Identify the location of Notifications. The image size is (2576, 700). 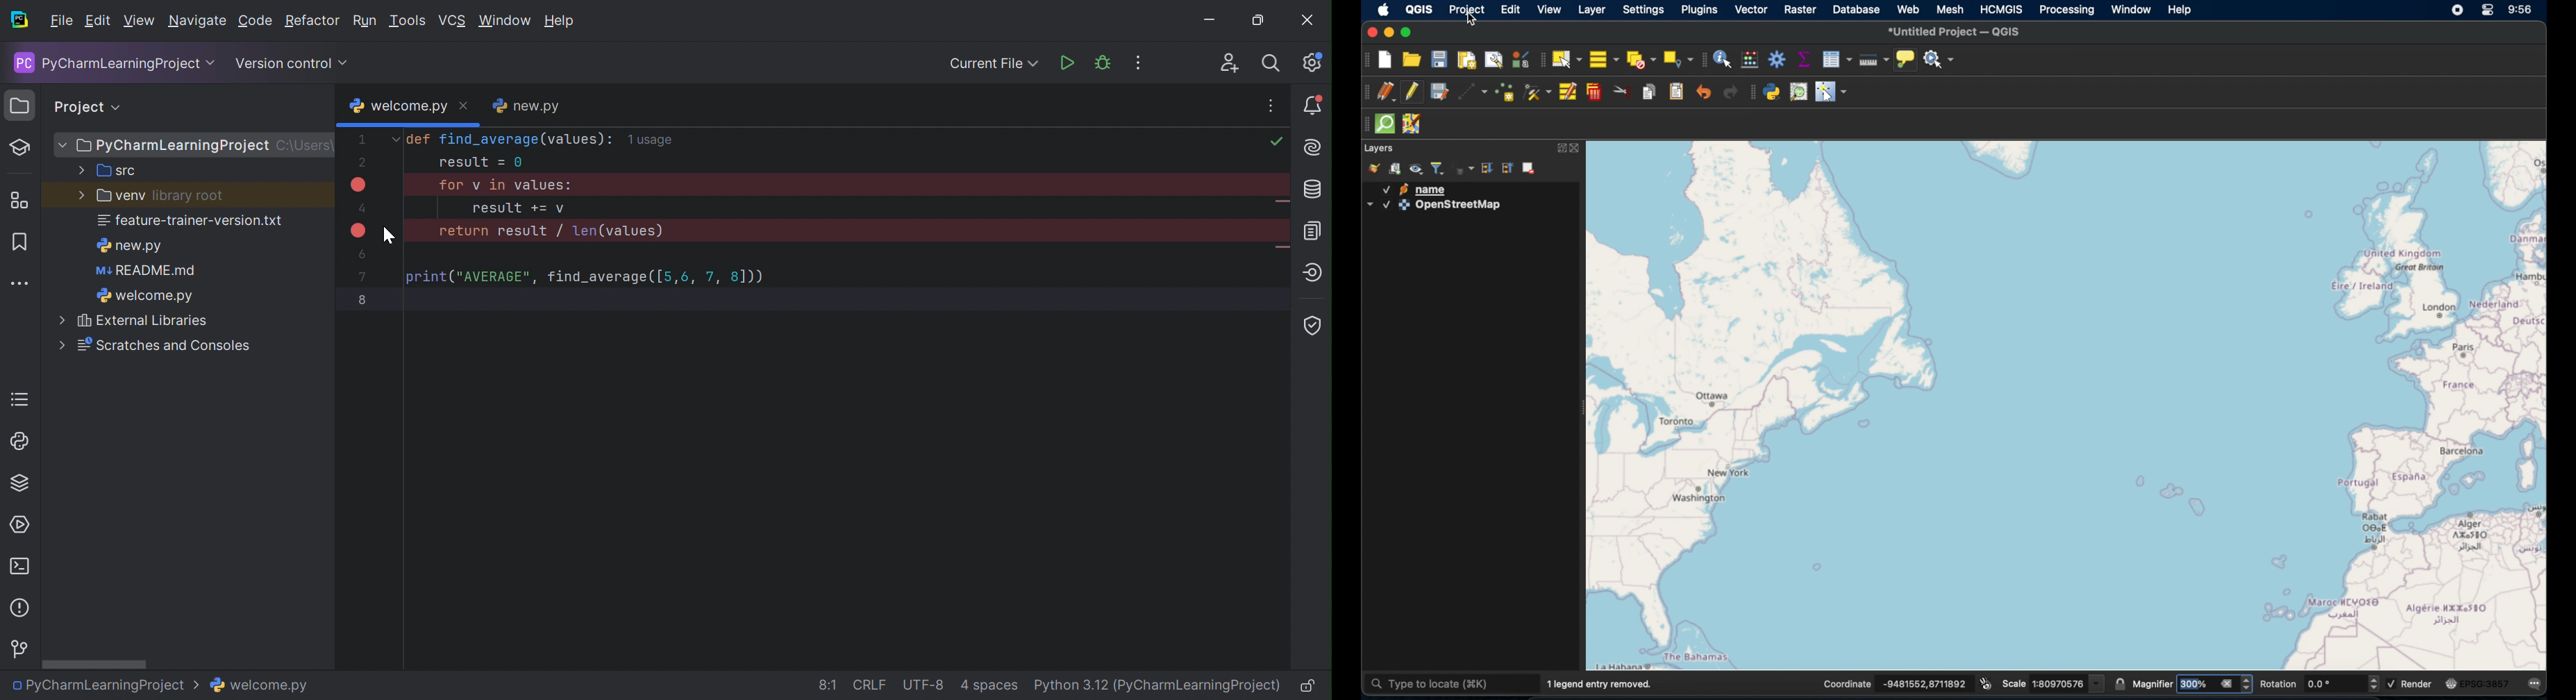
(1314, 108).